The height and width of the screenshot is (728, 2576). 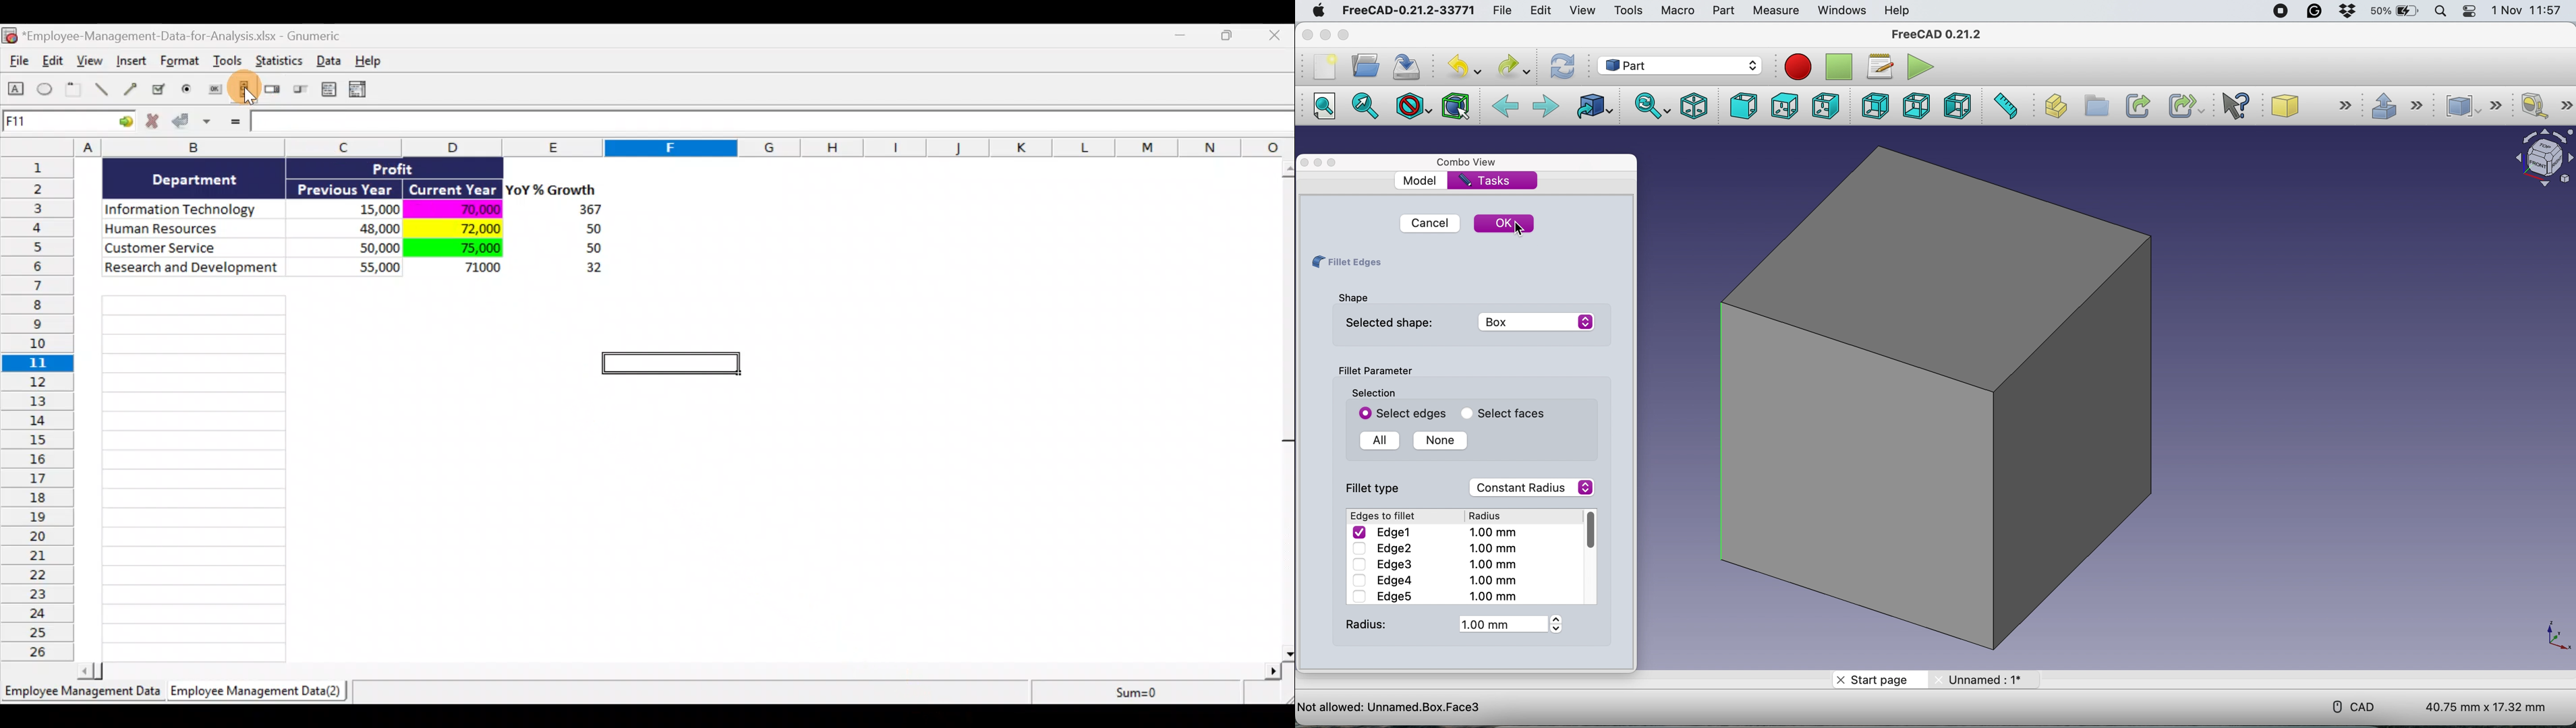 I want to click on screen recorder, so click(x=2279, y=12).